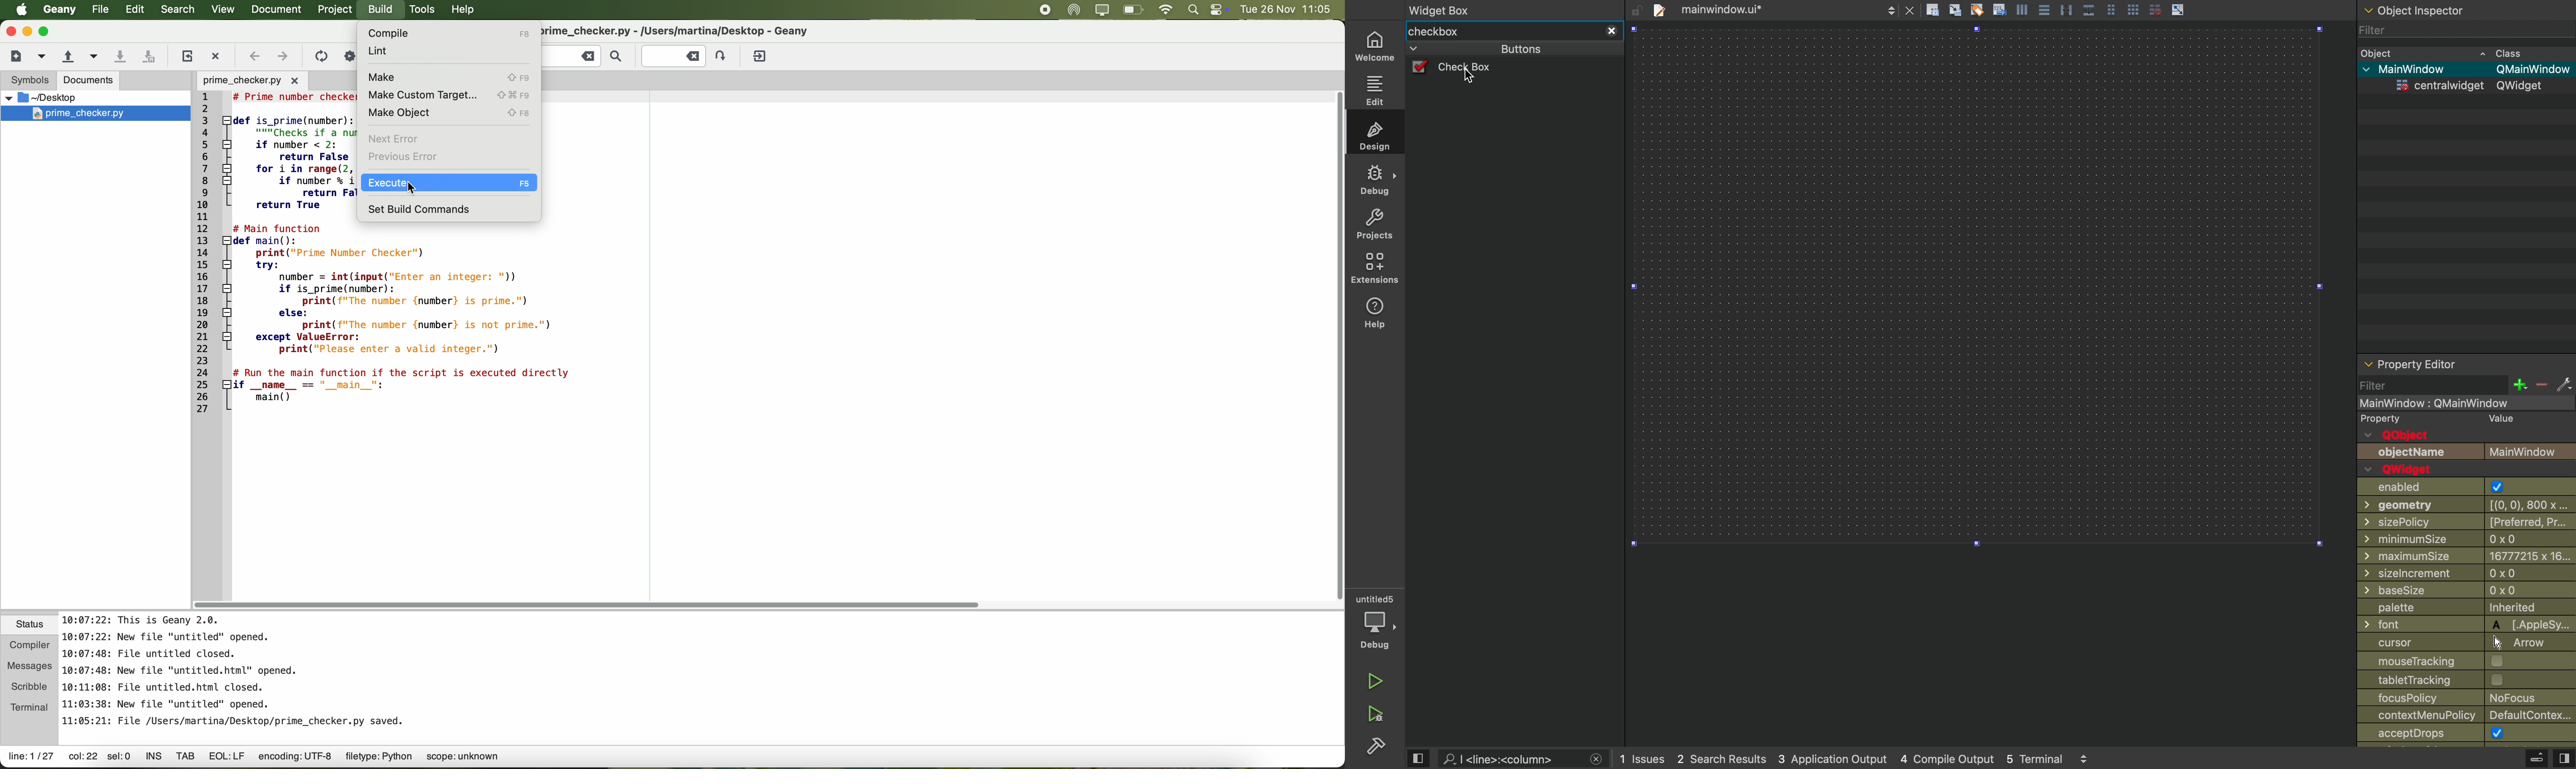 This screenshot has width=2576, height=784. What do you see at coordinates (1910, 9) in the screenshot?
I see `close` at bounding box center [1910, 9].